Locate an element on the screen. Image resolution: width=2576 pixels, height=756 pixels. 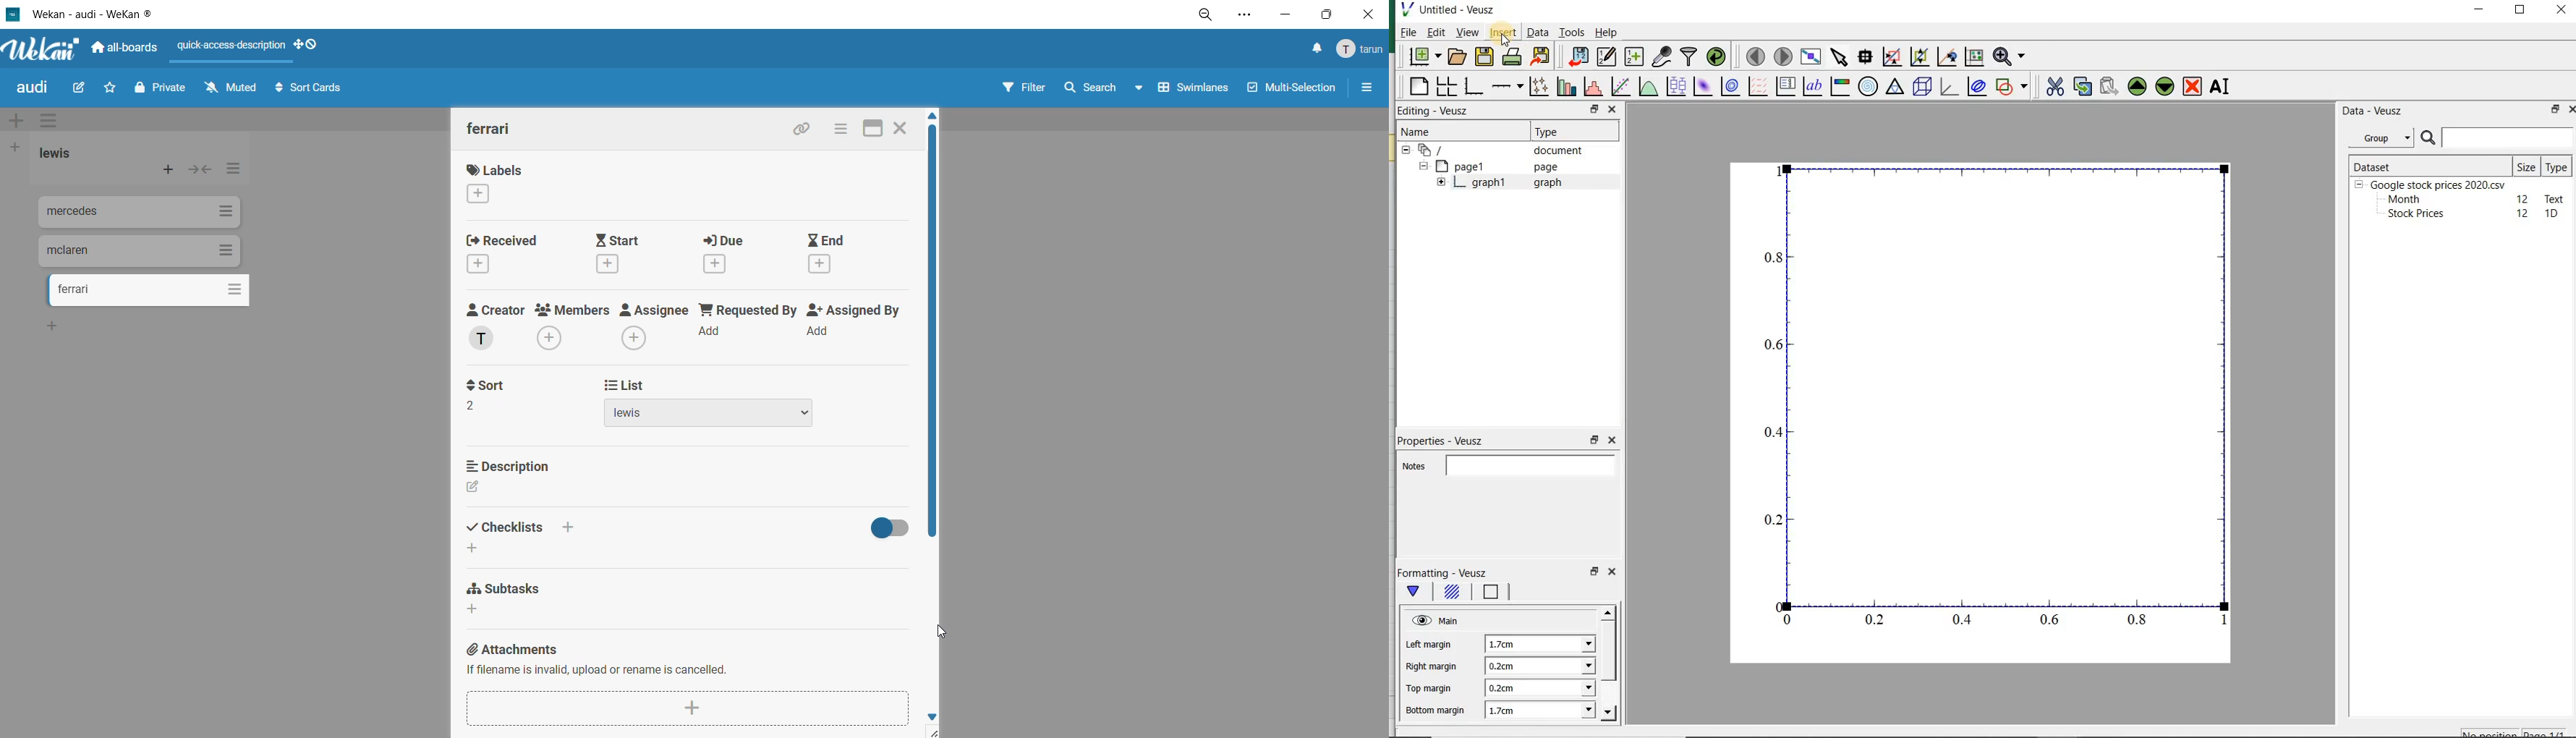
12 is located at coordinates (2524, 213).